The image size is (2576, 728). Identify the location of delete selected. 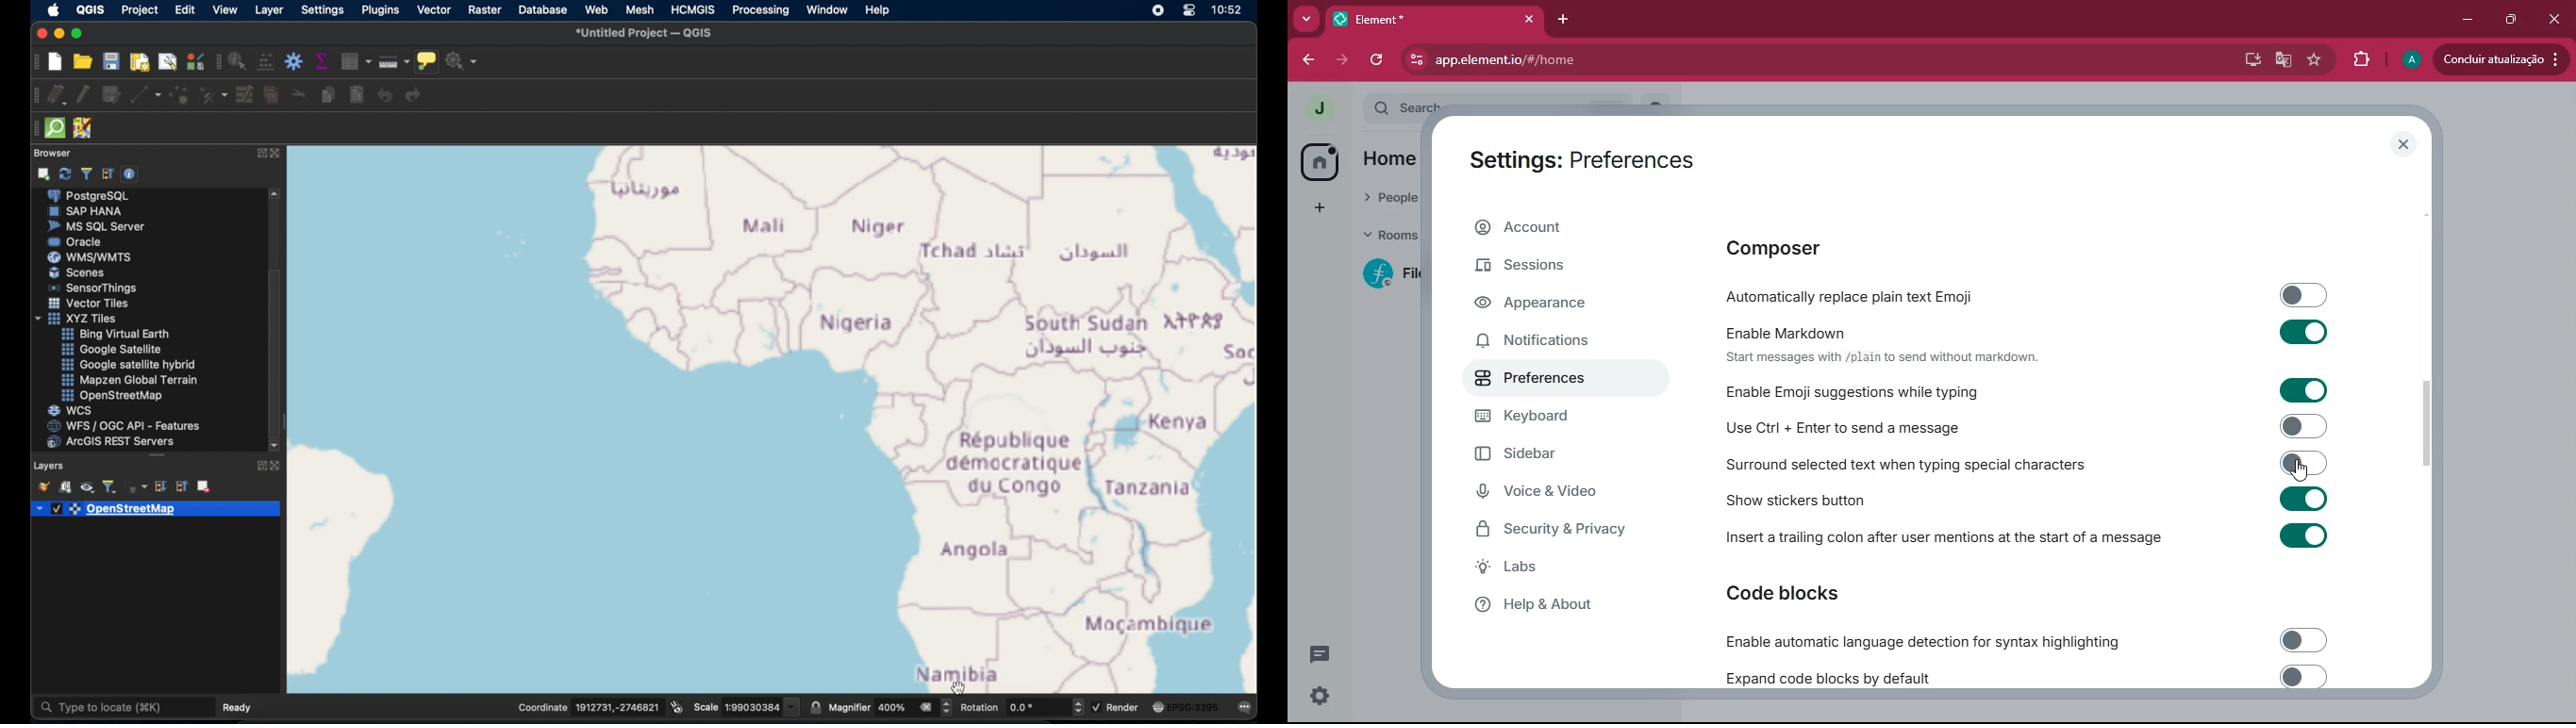
(270, 97).